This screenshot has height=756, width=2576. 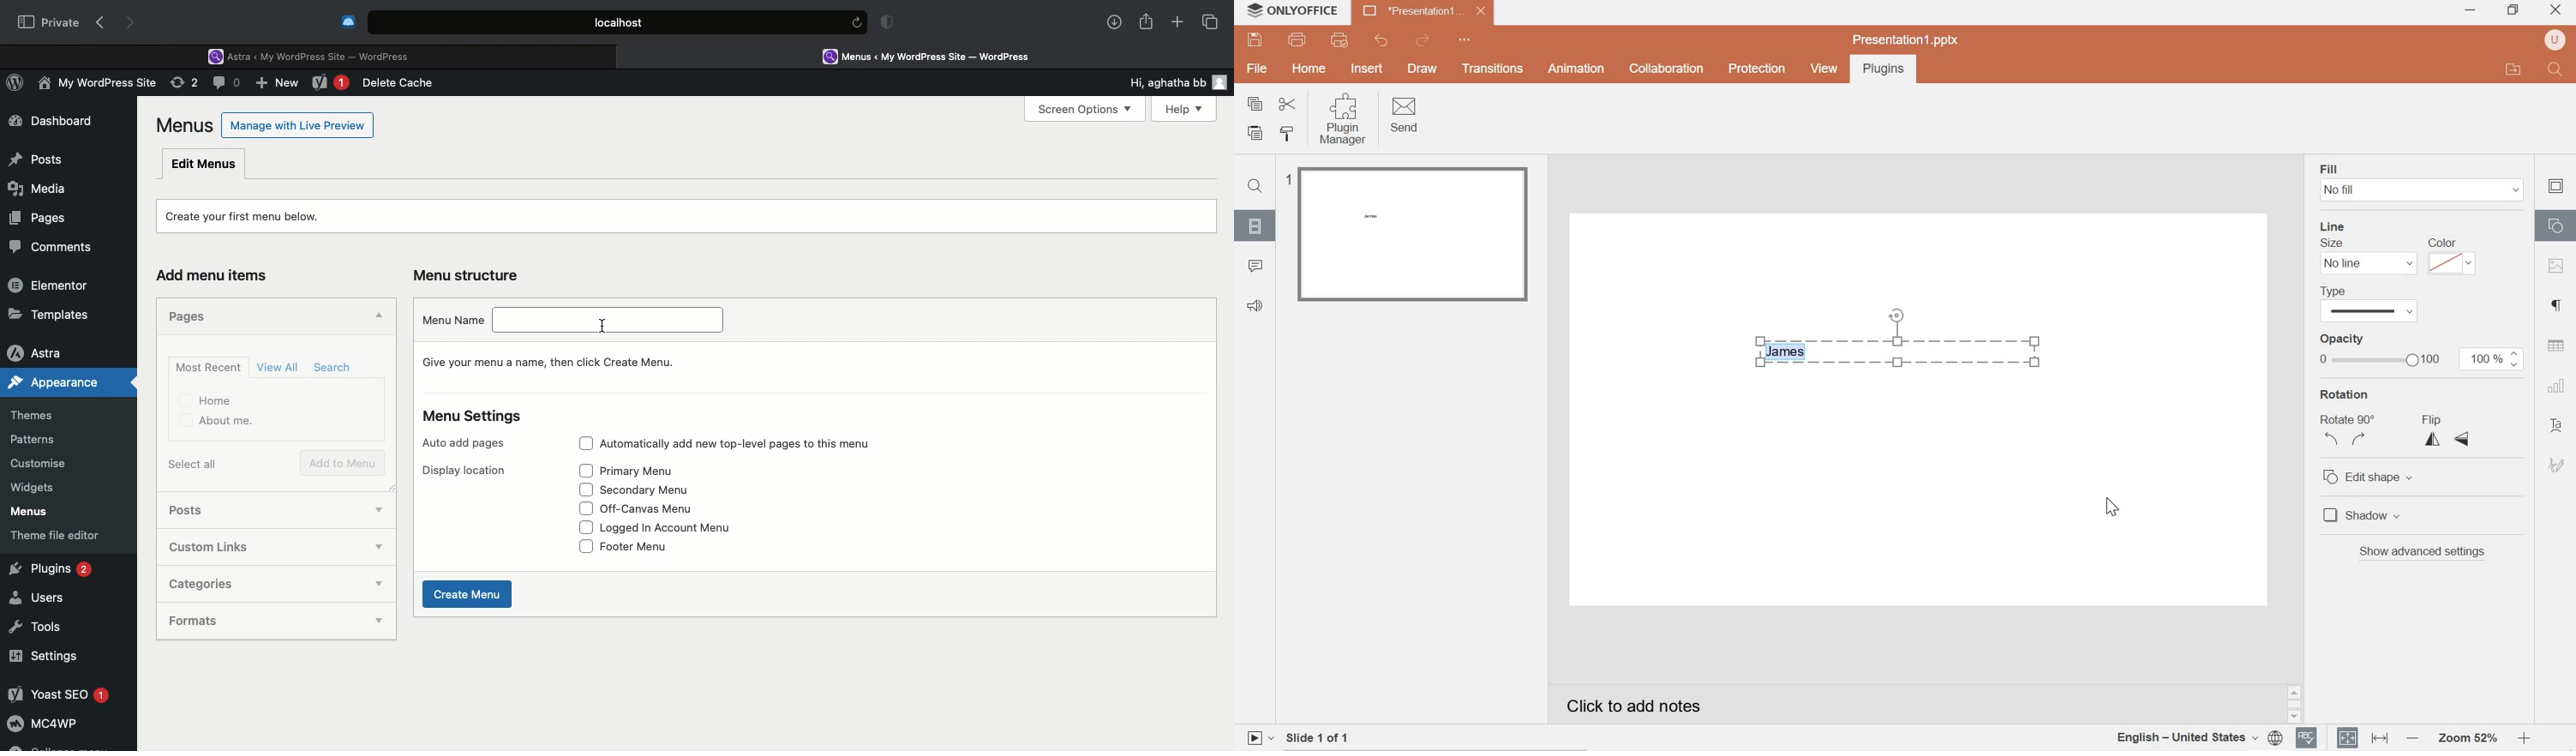 I want to click on Pages, so click(x=34, y=217).